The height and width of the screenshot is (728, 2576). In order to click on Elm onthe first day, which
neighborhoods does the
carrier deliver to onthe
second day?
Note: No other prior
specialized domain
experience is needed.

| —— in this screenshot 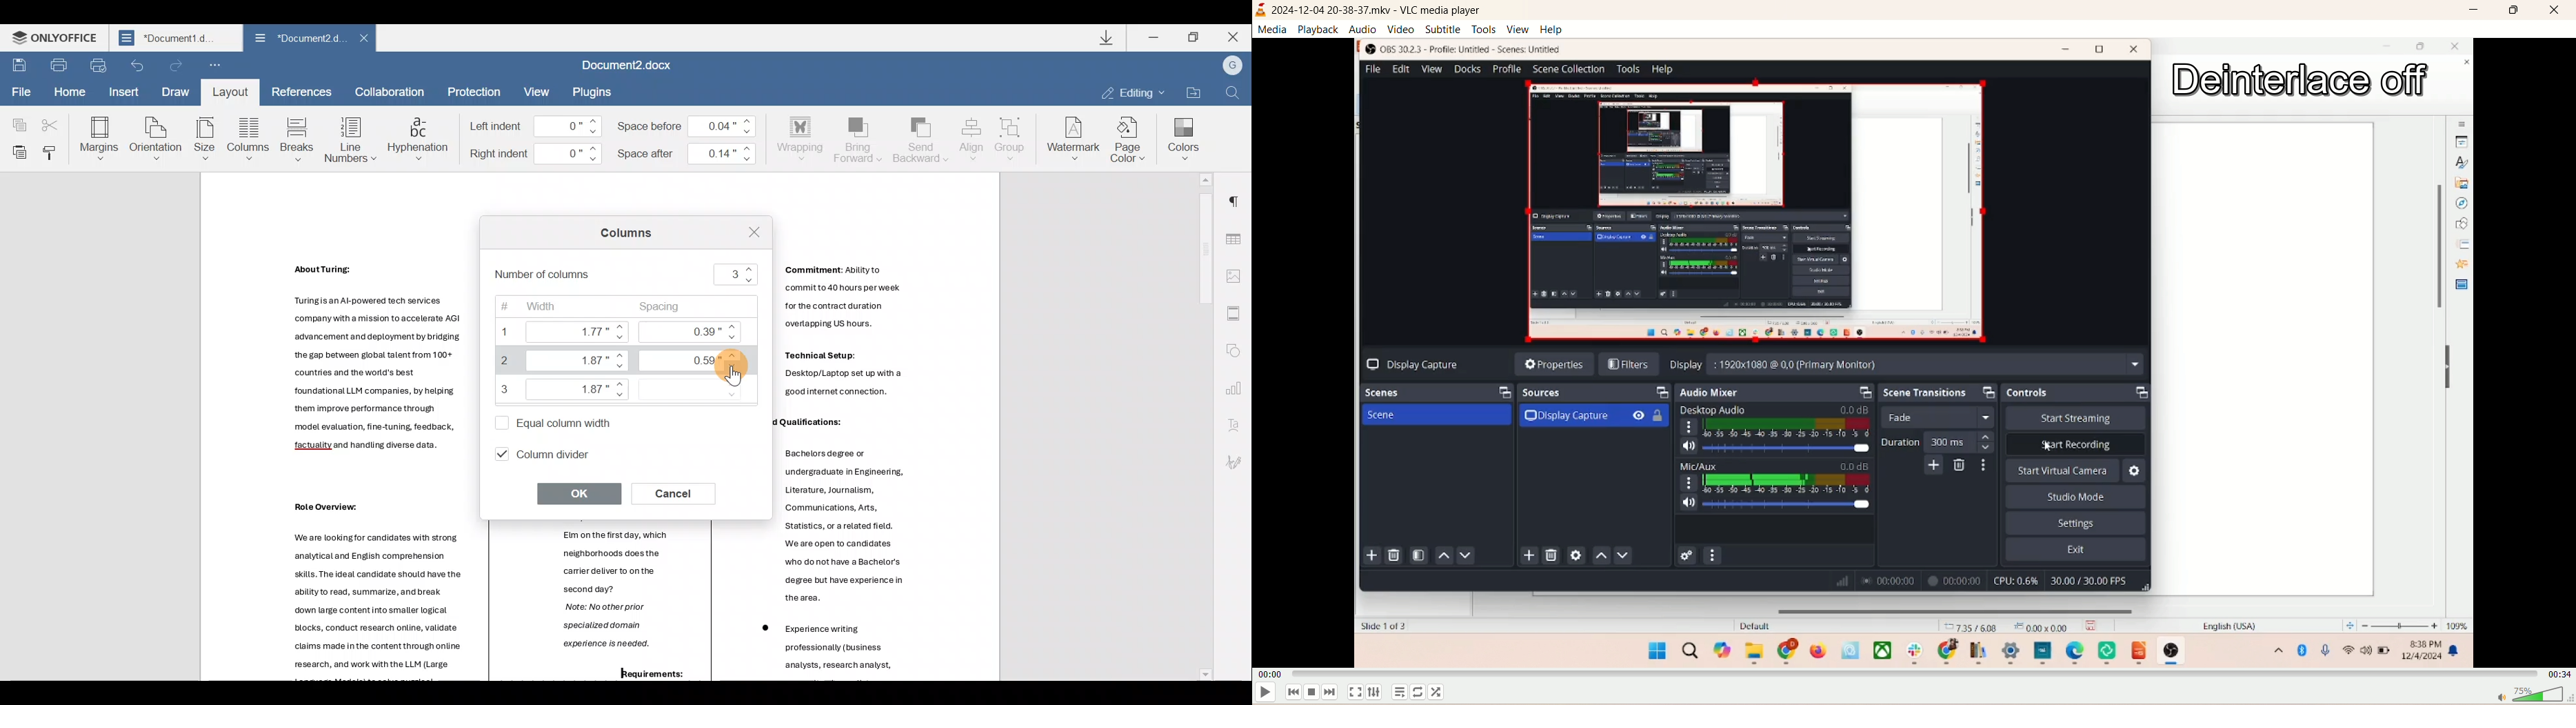, I will do `click(609, 603)`.